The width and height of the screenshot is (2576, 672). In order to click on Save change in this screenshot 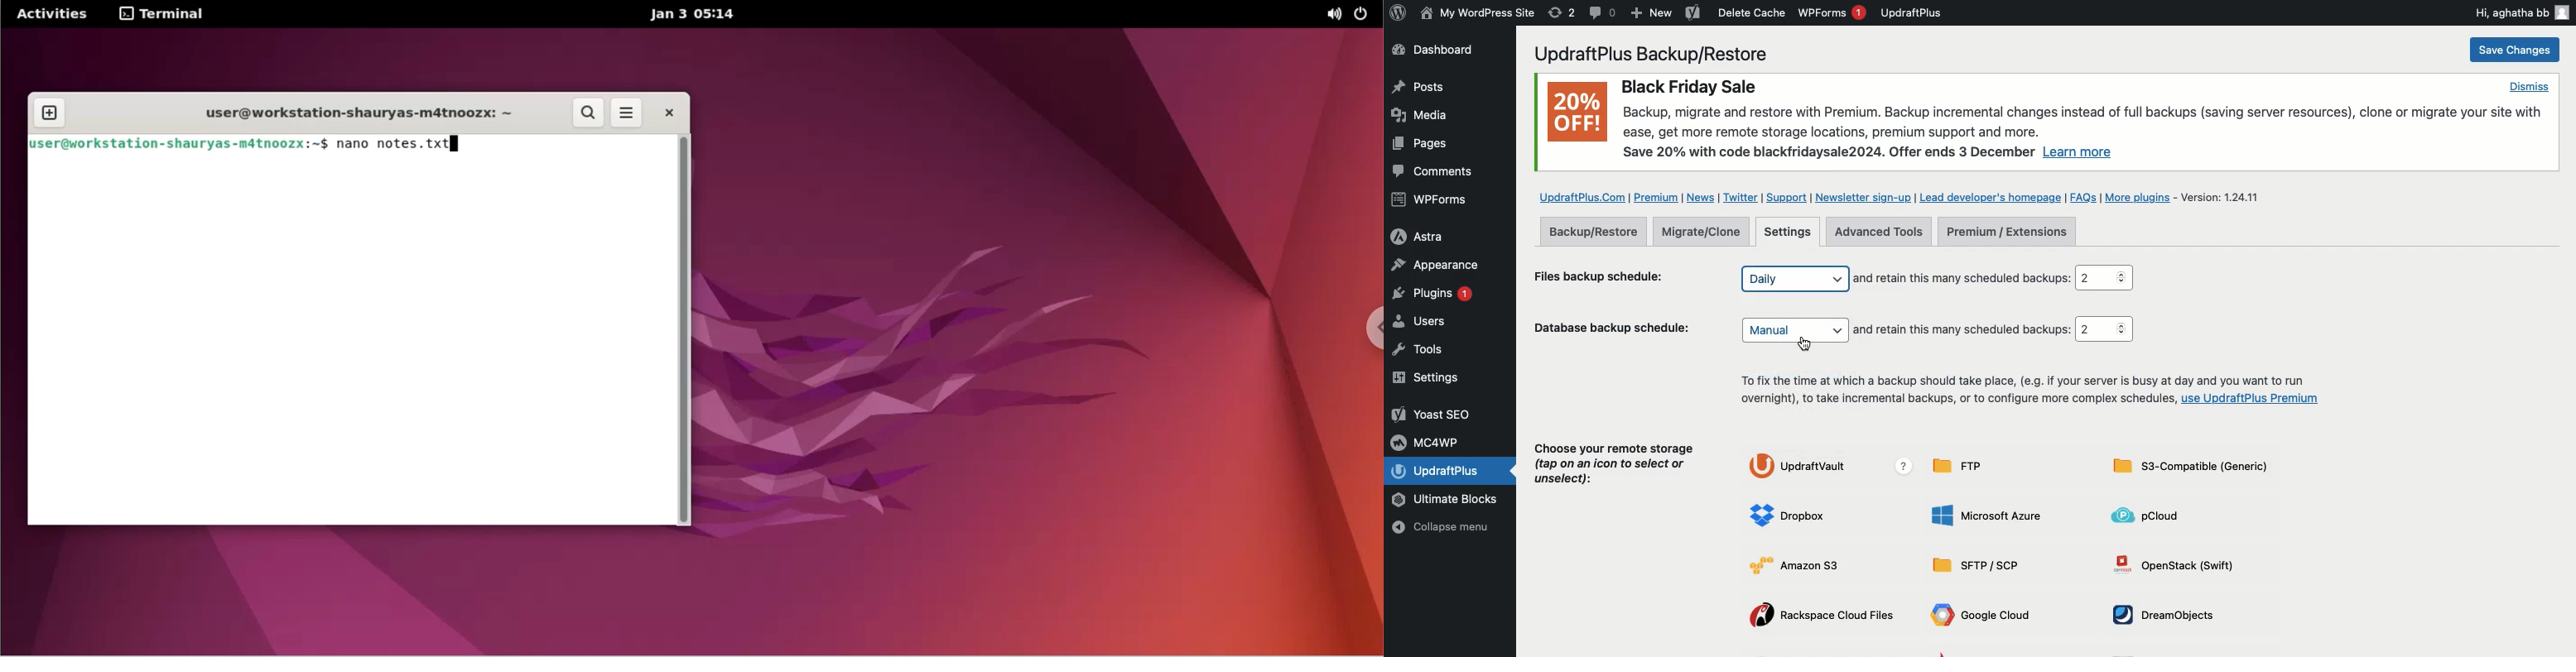, I will do `click(2513, 50)`.